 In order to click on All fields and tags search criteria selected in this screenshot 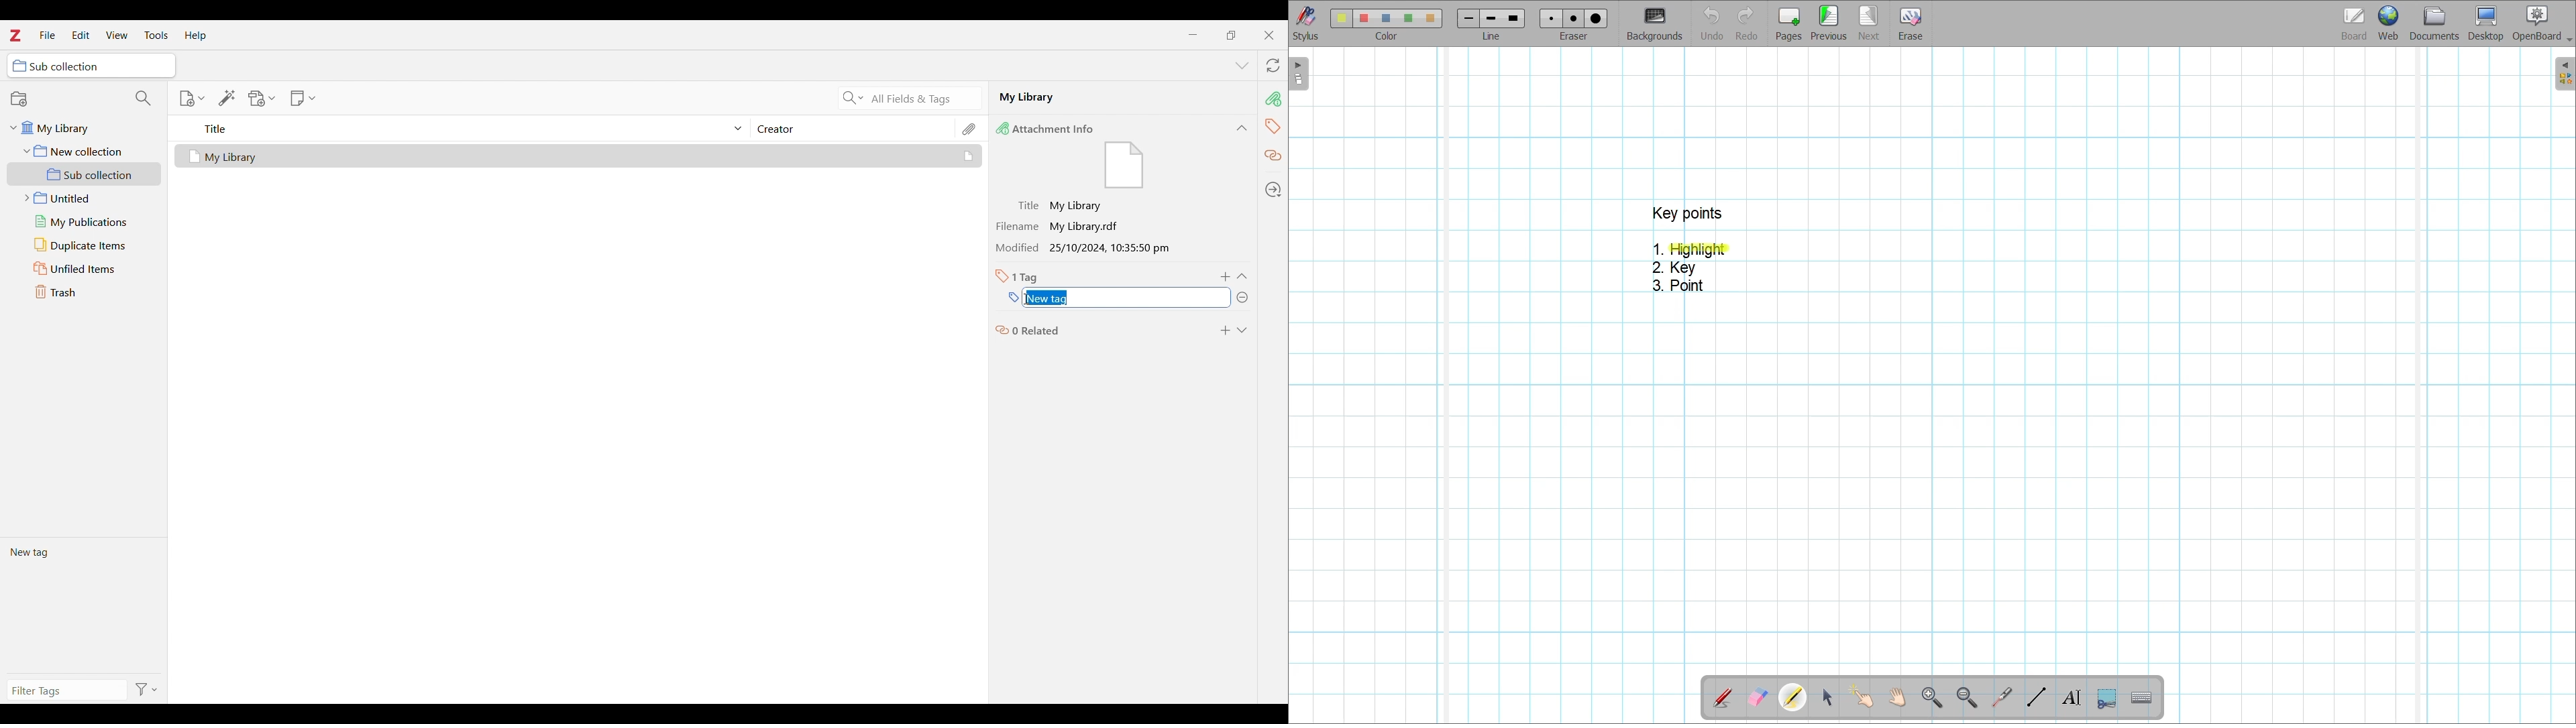, I will do `click(922, 99)`.